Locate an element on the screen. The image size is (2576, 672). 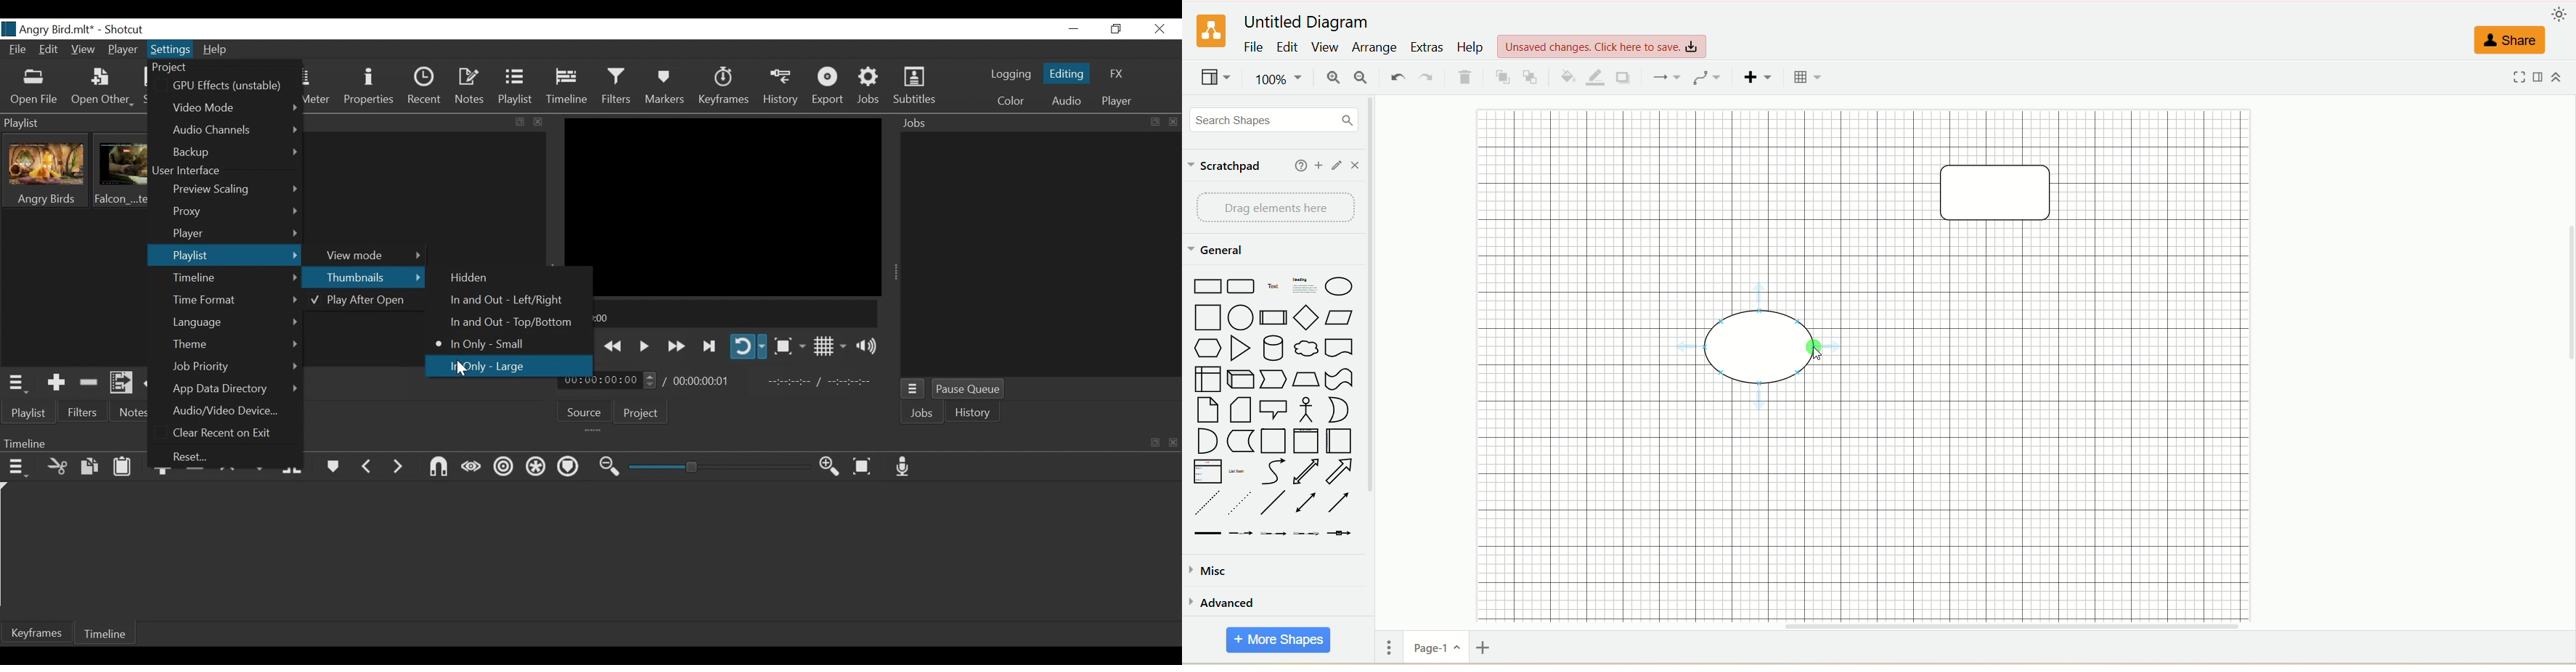
Help is located at coordinates (216, 51).